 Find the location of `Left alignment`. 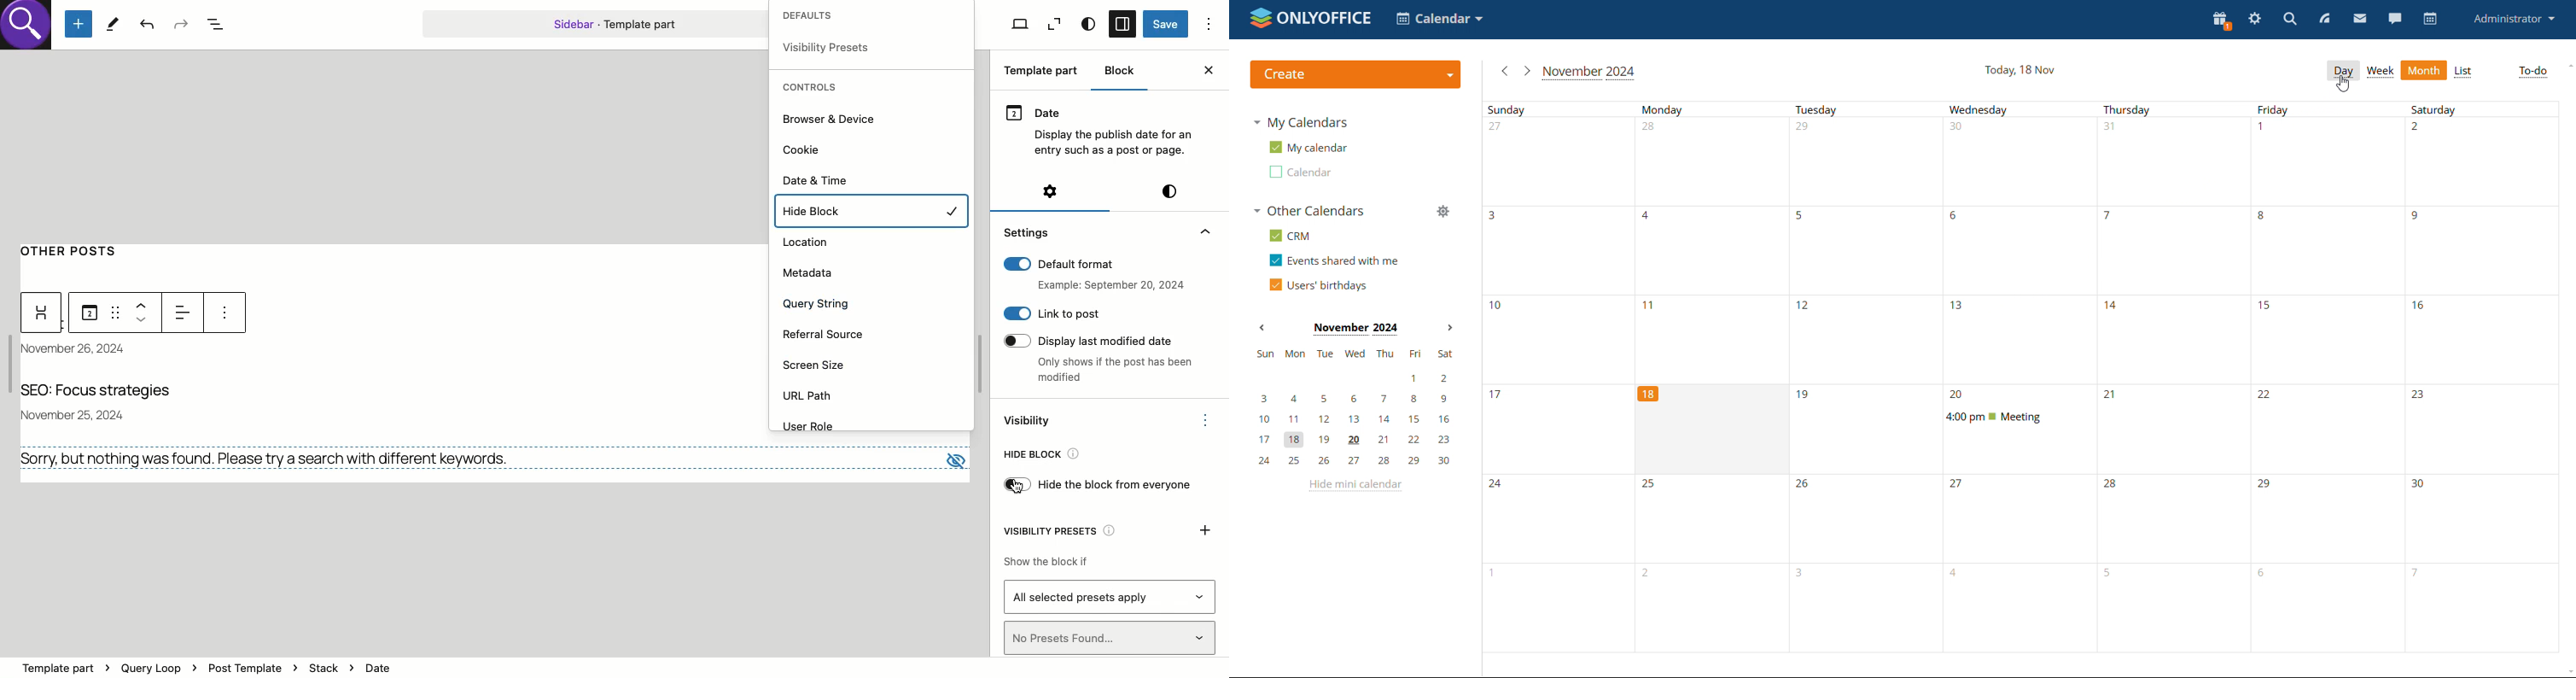

Left alignment is located at coordinates (185, 310).